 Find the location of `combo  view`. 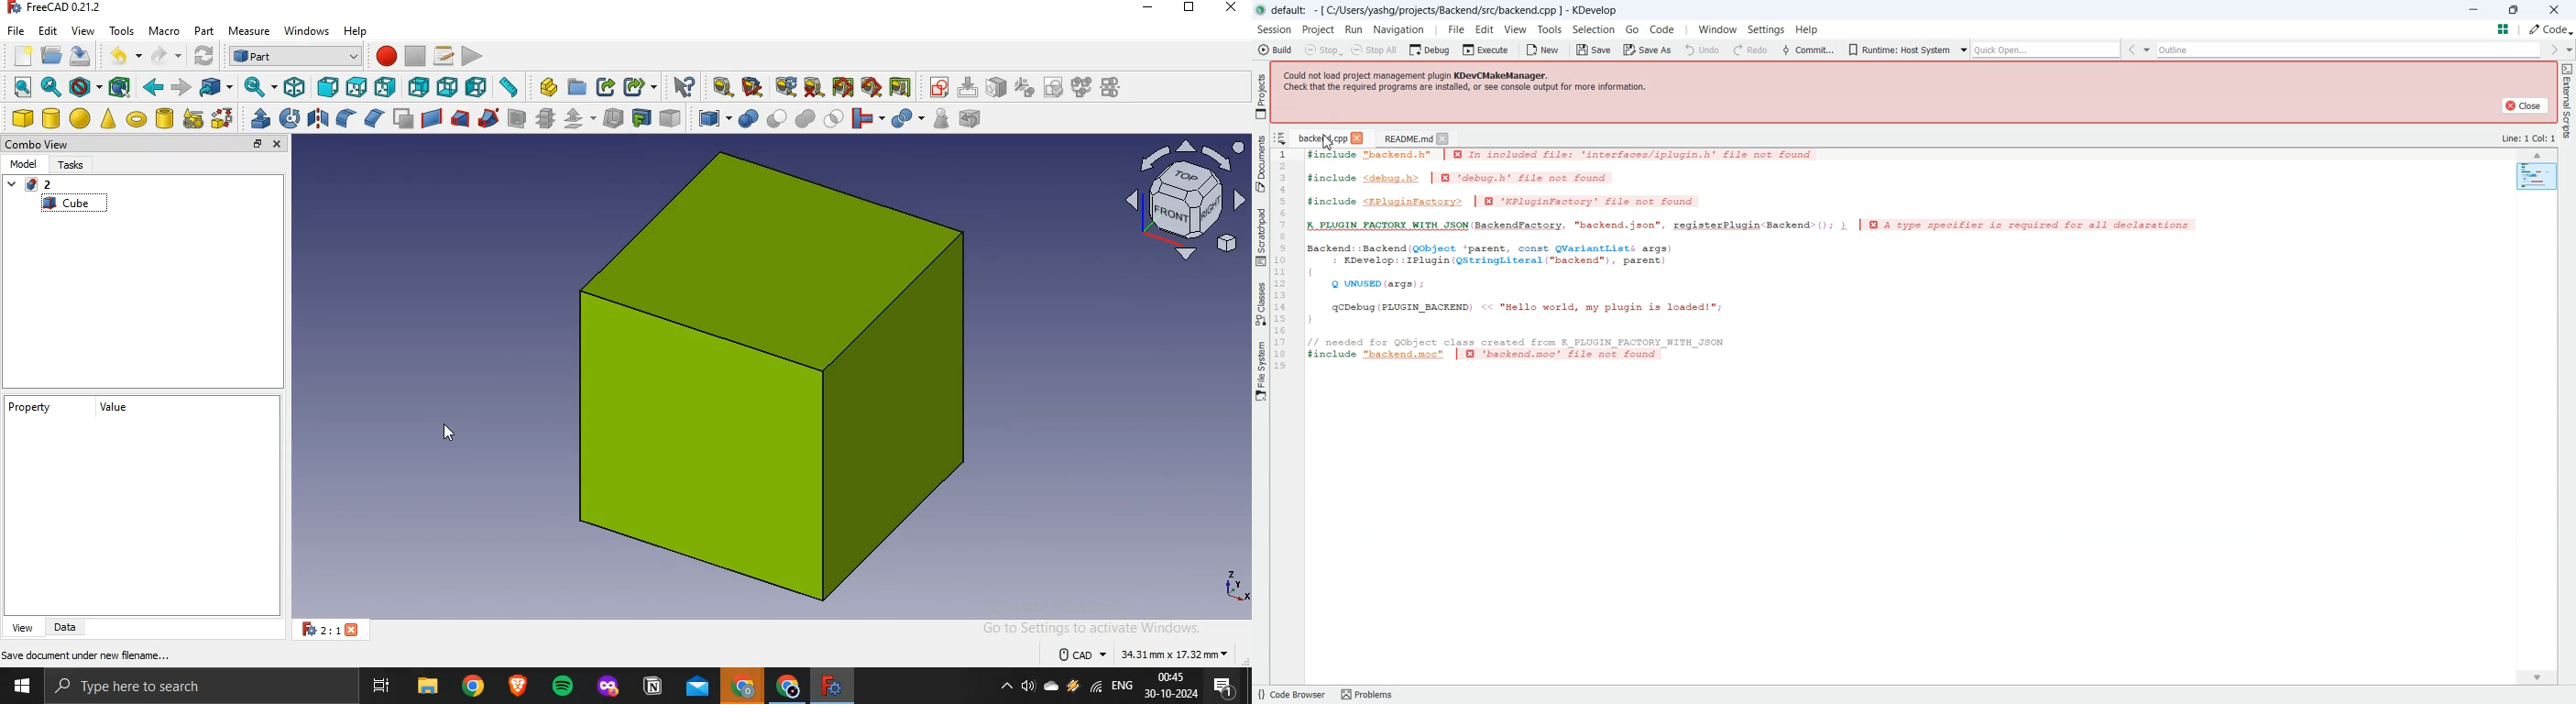

combo  view is located at coordinates (36, 146).